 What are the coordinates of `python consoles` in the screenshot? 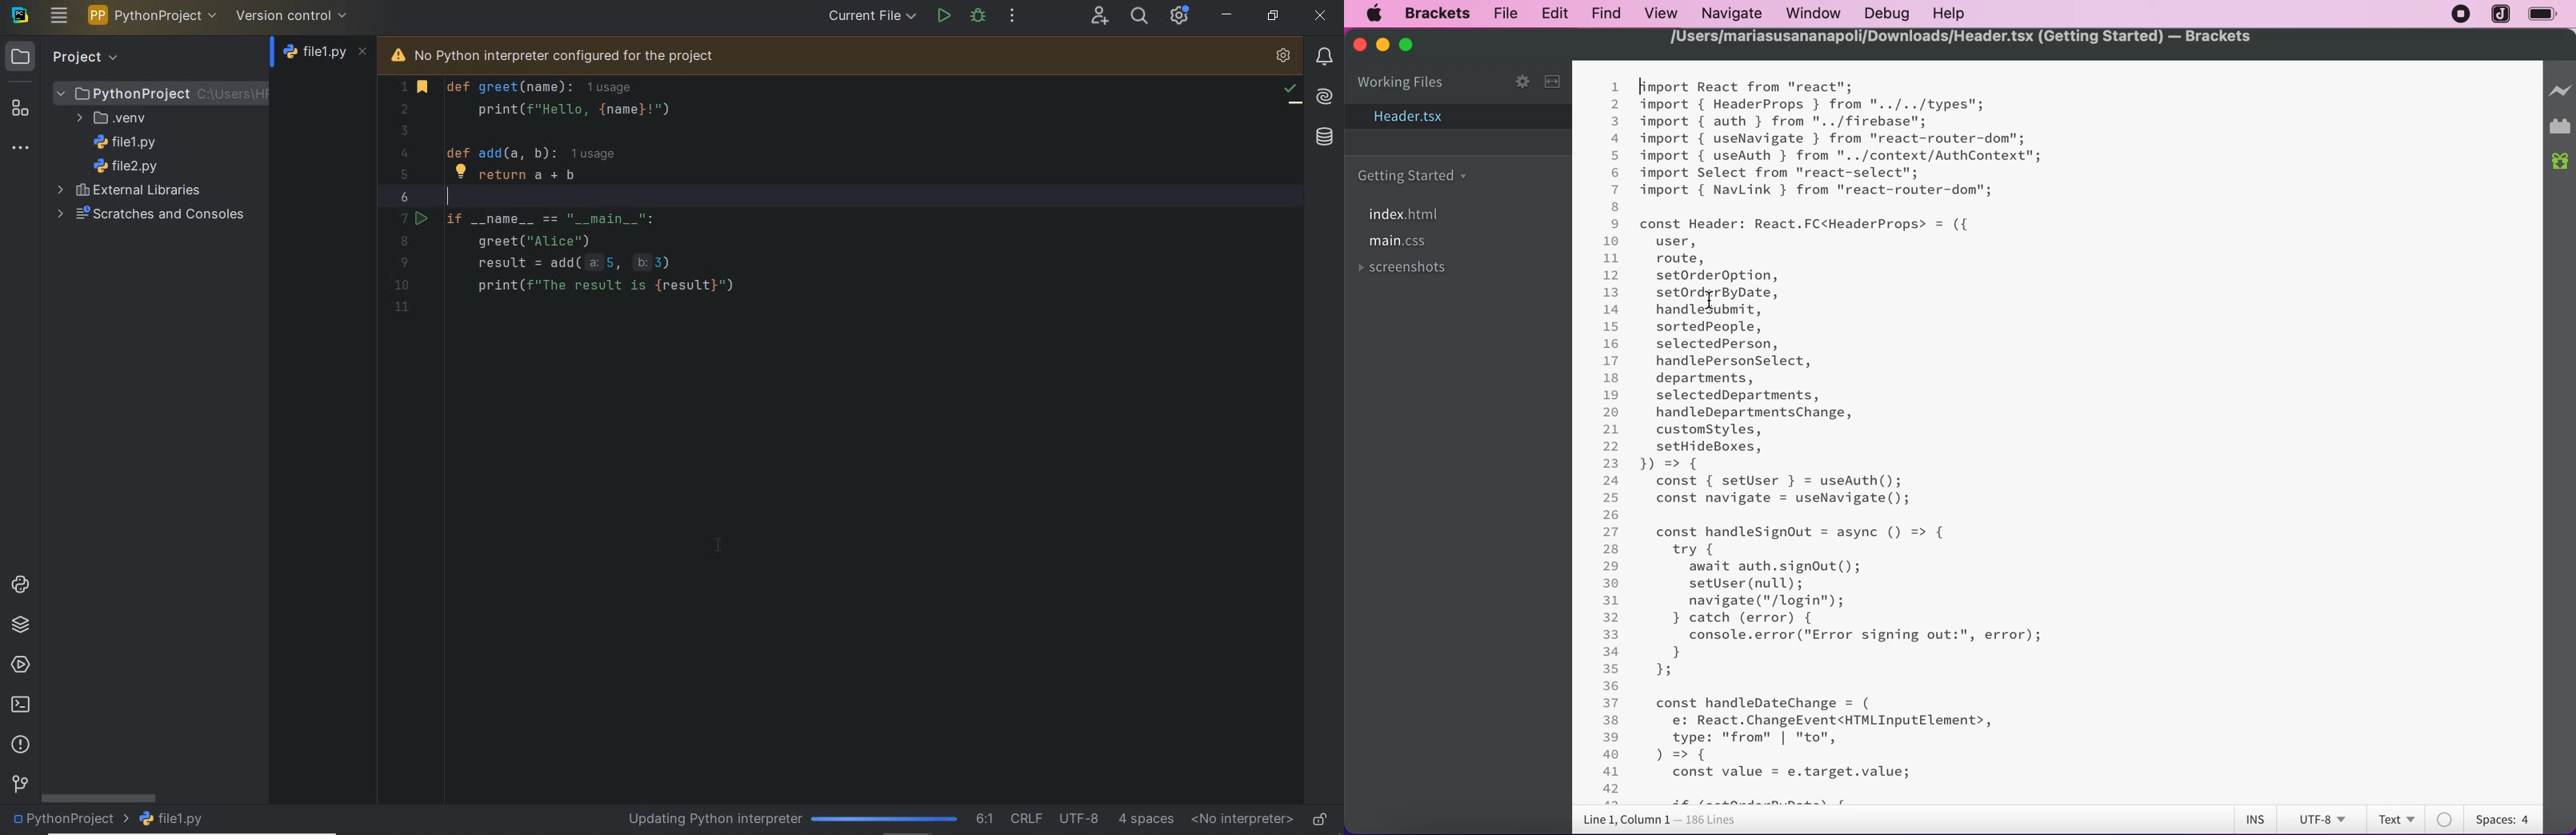 It's located at (18, 584).